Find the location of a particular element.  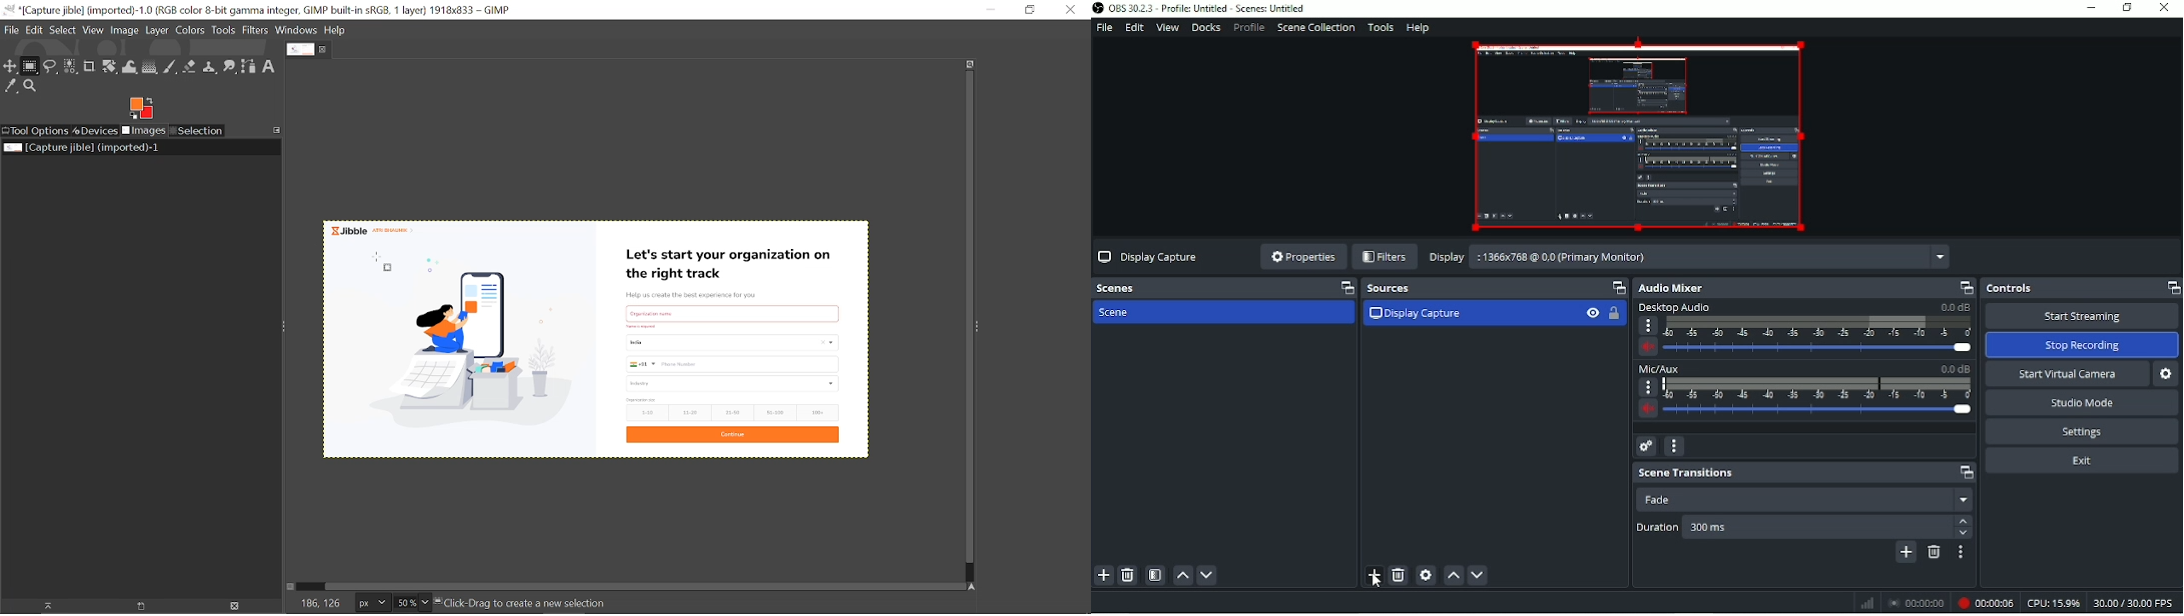

Stop recording is located at coordinates (1917, 602).